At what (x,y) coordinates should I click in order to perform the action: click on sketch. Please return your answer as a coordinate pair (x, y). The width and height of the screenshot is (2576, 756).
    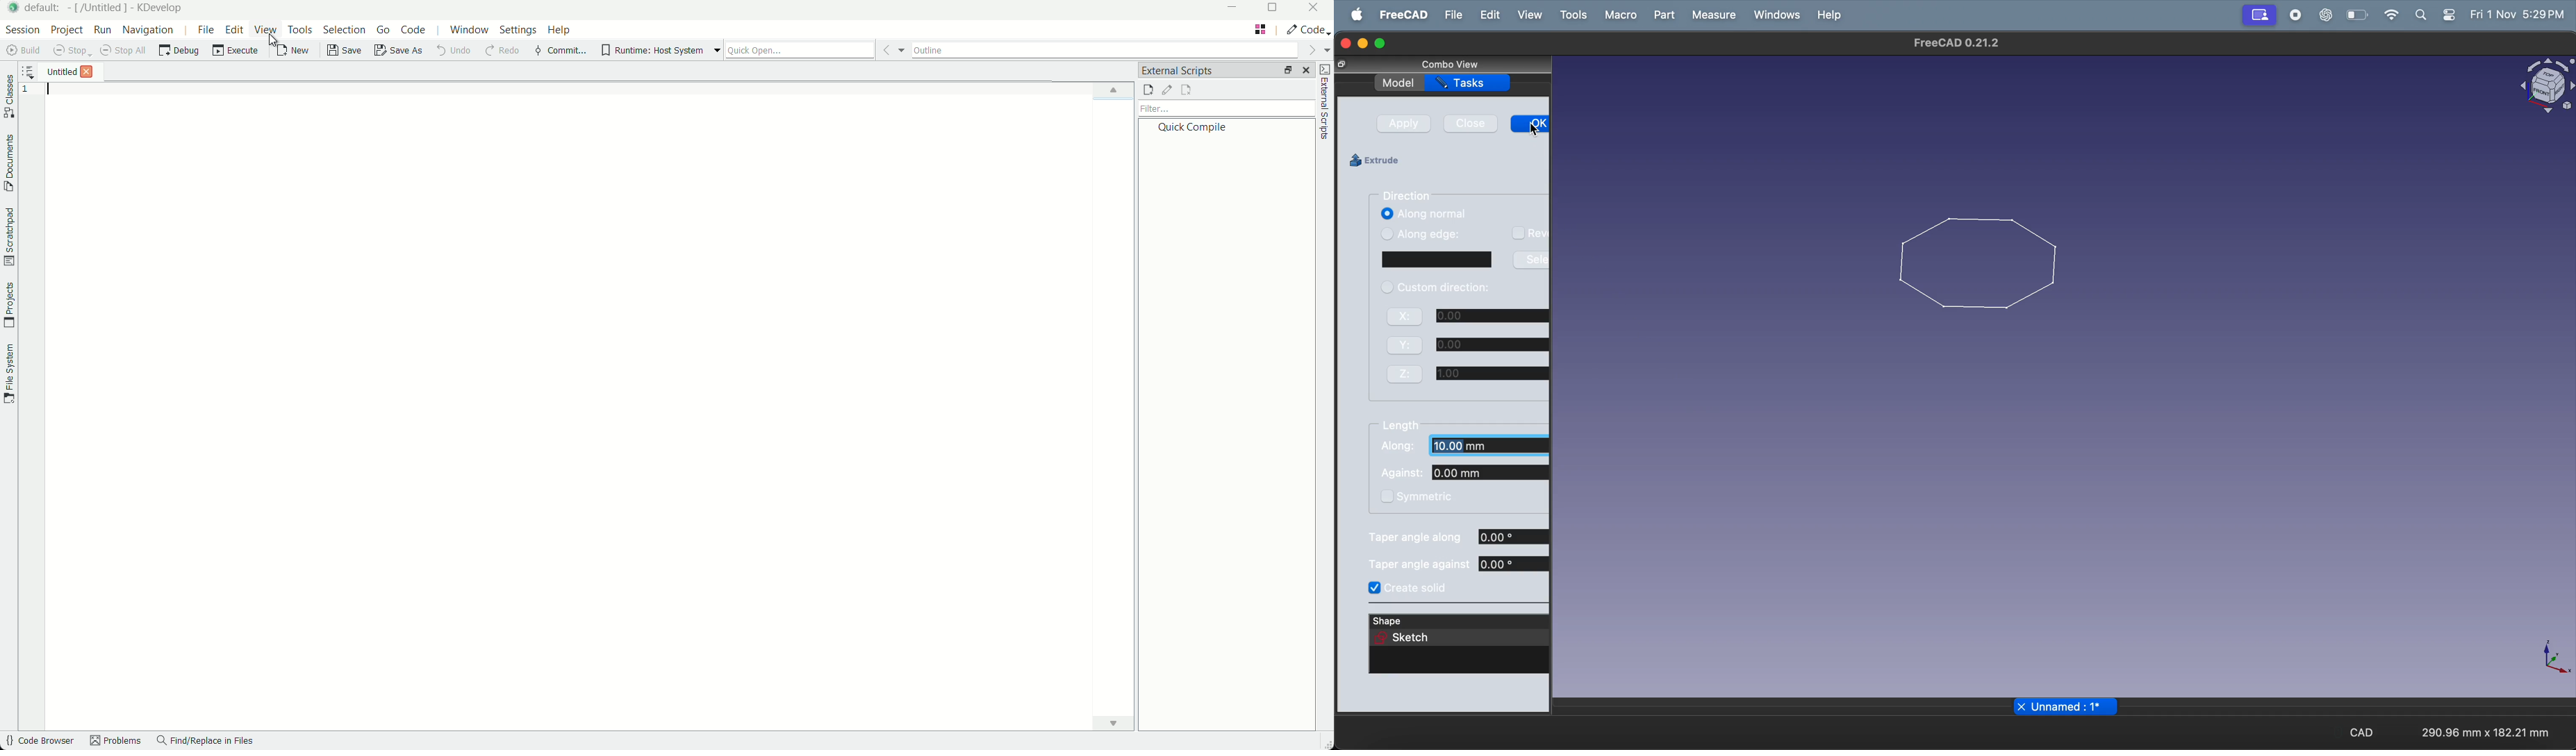
    Looking at the image, I should click on (1407, 641).